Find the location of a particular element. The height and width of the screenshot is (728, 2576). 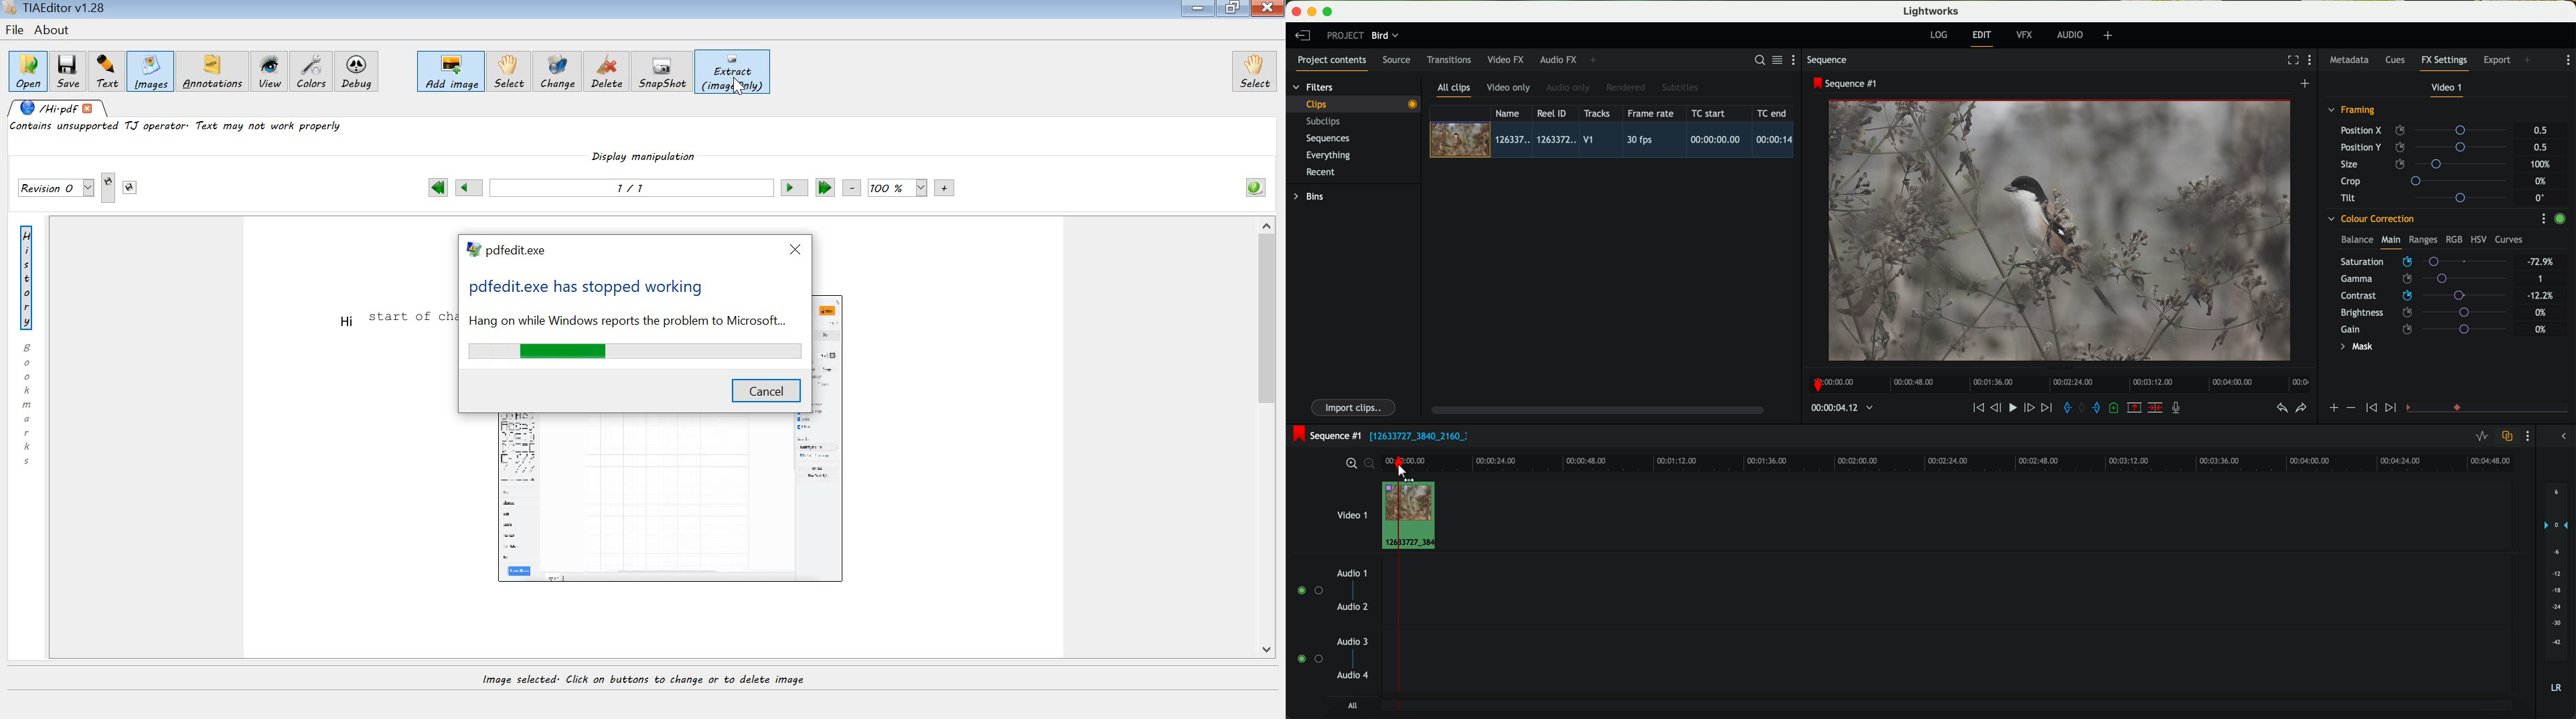

show/hide the full audio mix is located at coordinates (2561, 436).